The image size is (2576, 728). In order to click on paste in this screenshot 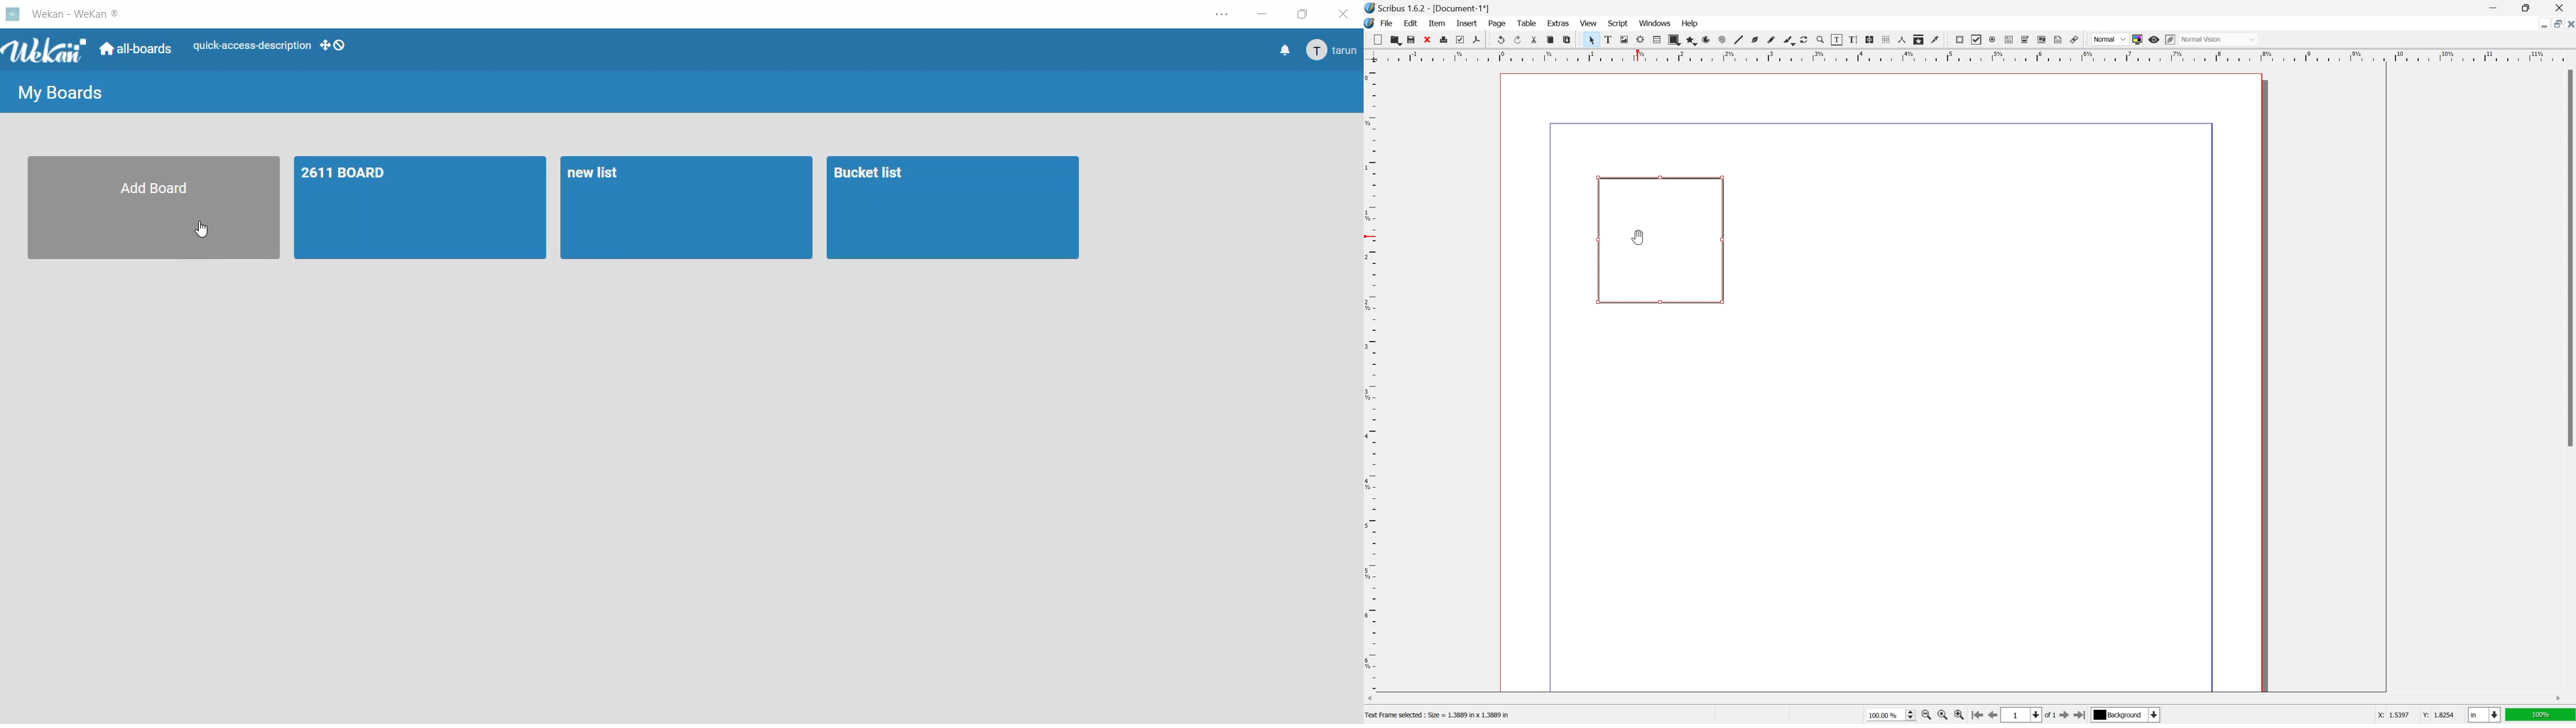, I will do `click(1567, 40)`.